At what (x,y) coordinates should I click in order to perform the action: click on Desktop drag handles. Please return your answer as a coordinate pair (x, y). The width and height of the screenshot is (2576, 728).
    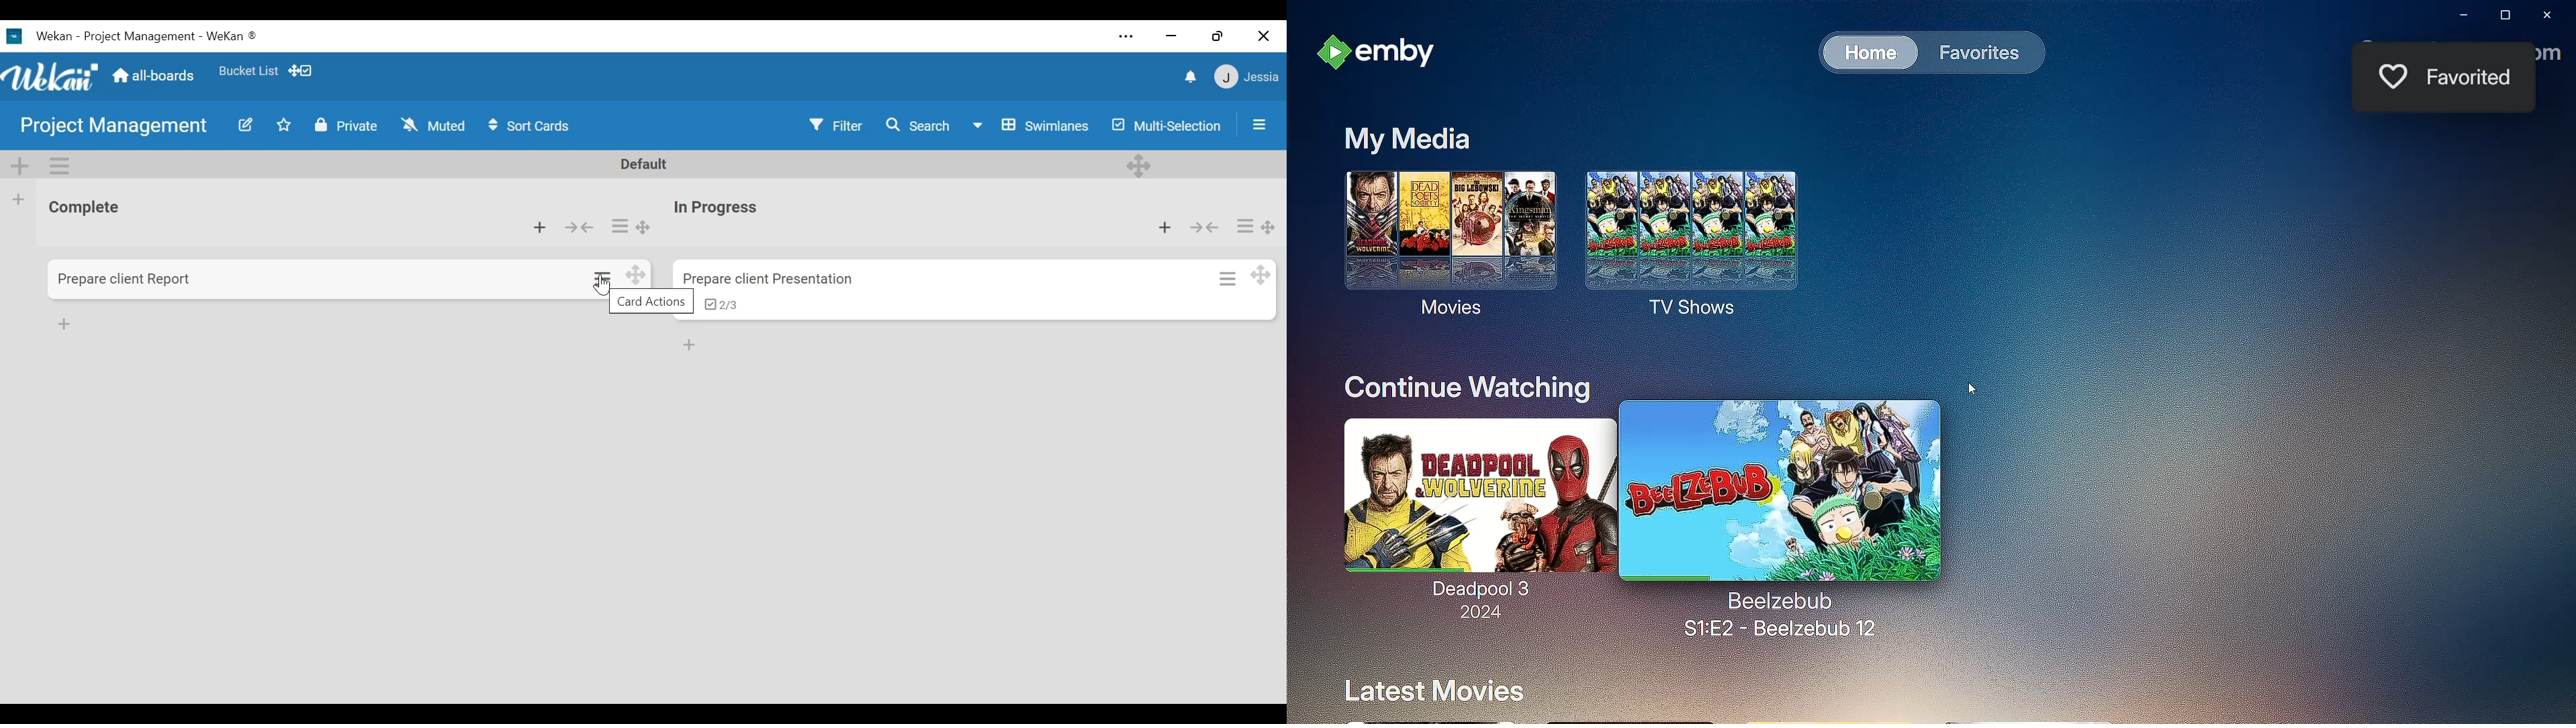
    Looking at the image, I should click on (637, 276).